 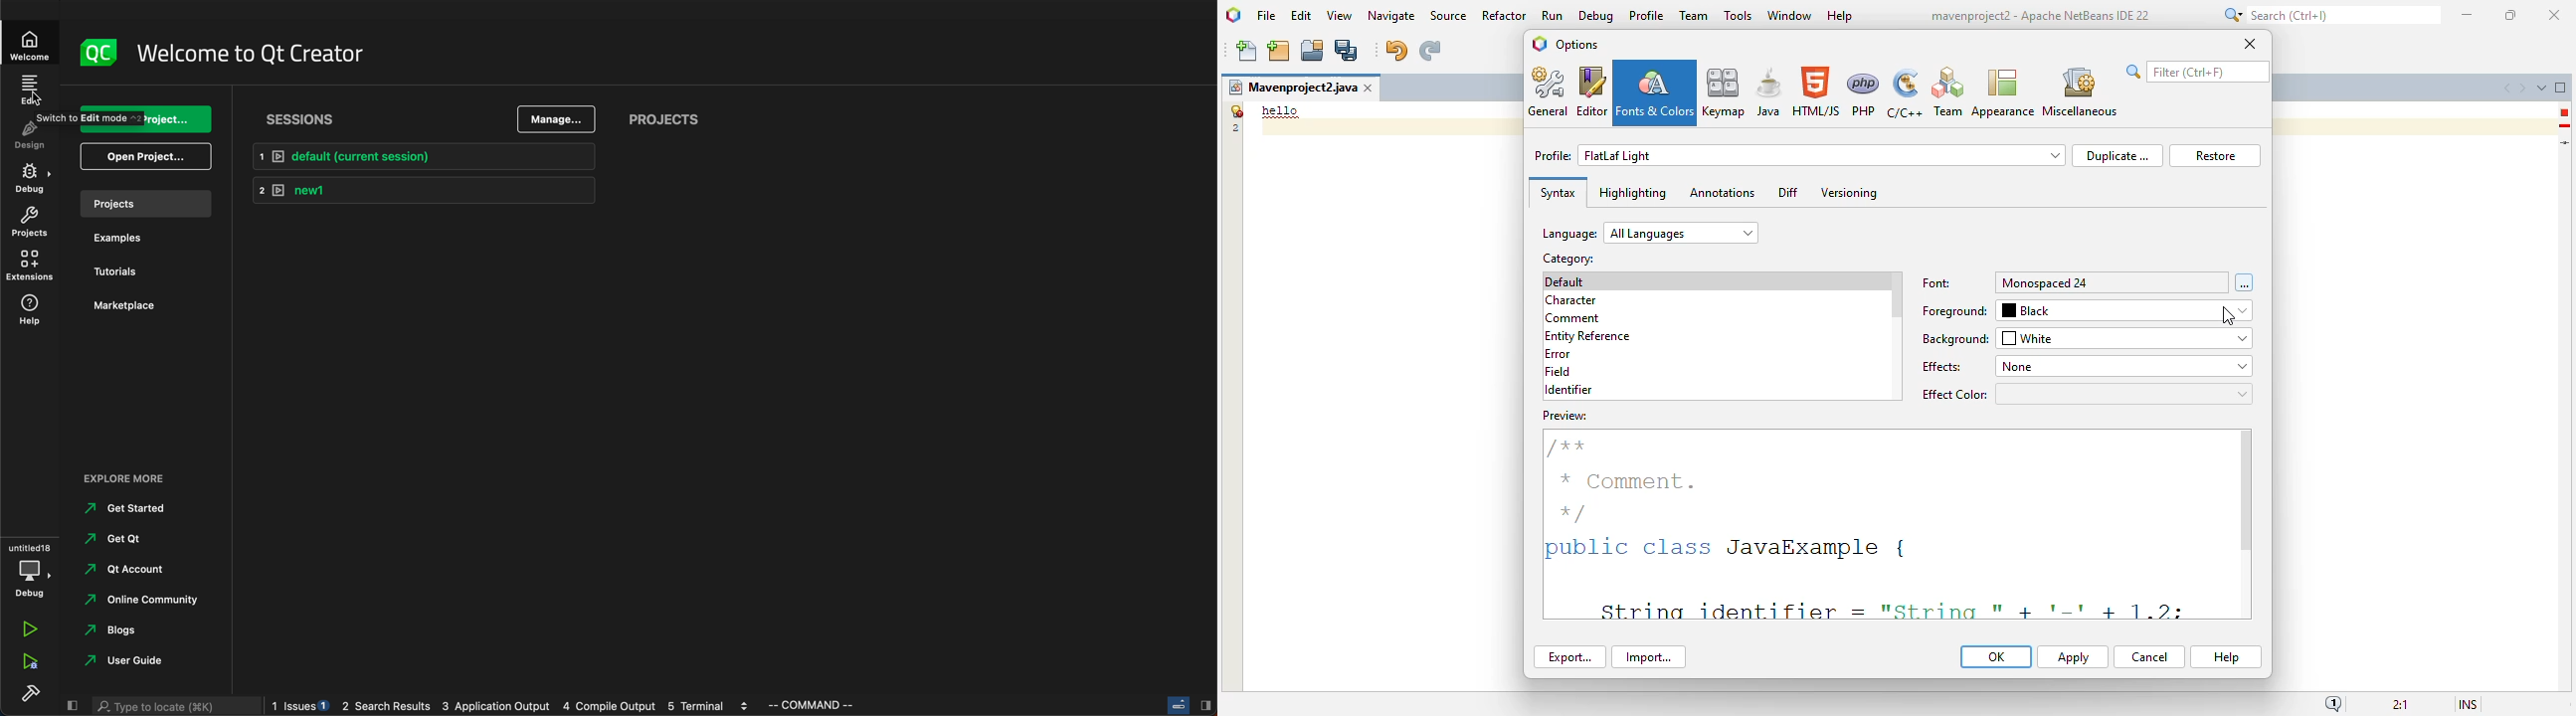 What do you see at coordinates (550, 115) in the screenshot?
I see `manage` at bounding box center [550, 115].